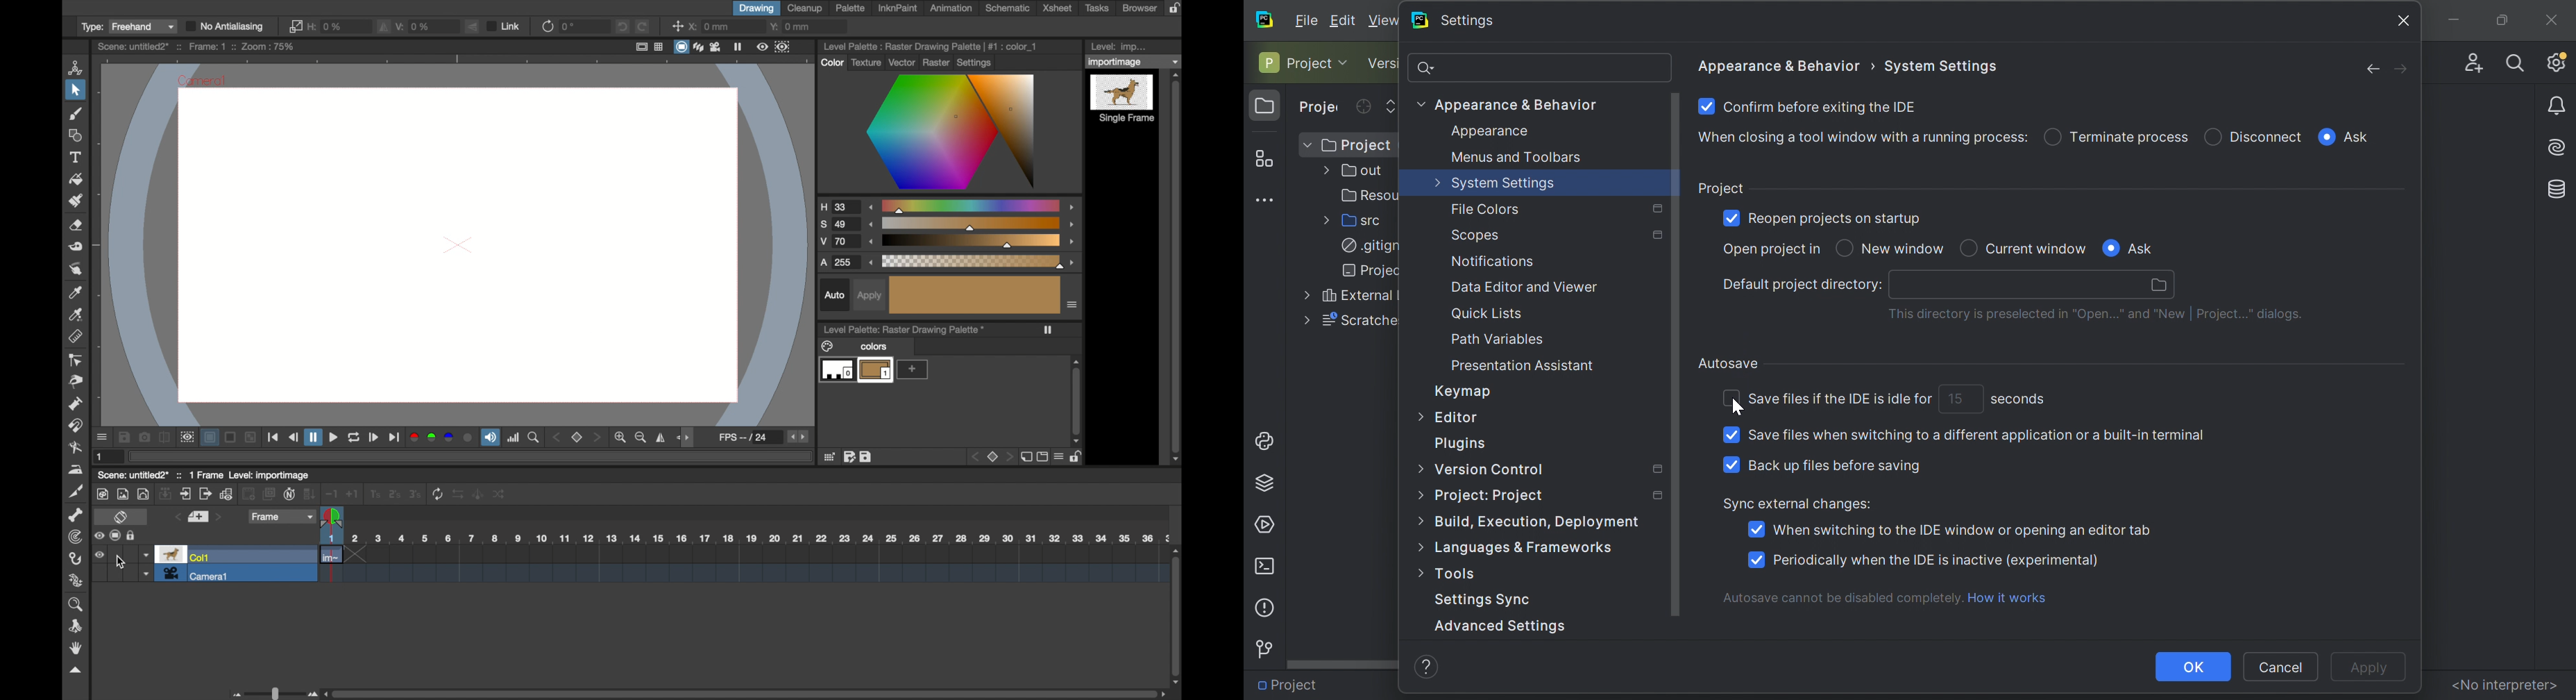 This screenshot has width=2576, height=700. Describe the element at coordinates (1656, 207) in the screenshot. I see `Settings marked with this icon are only applied to the current project. Non-marked settings are applied to all projects.` at that location.